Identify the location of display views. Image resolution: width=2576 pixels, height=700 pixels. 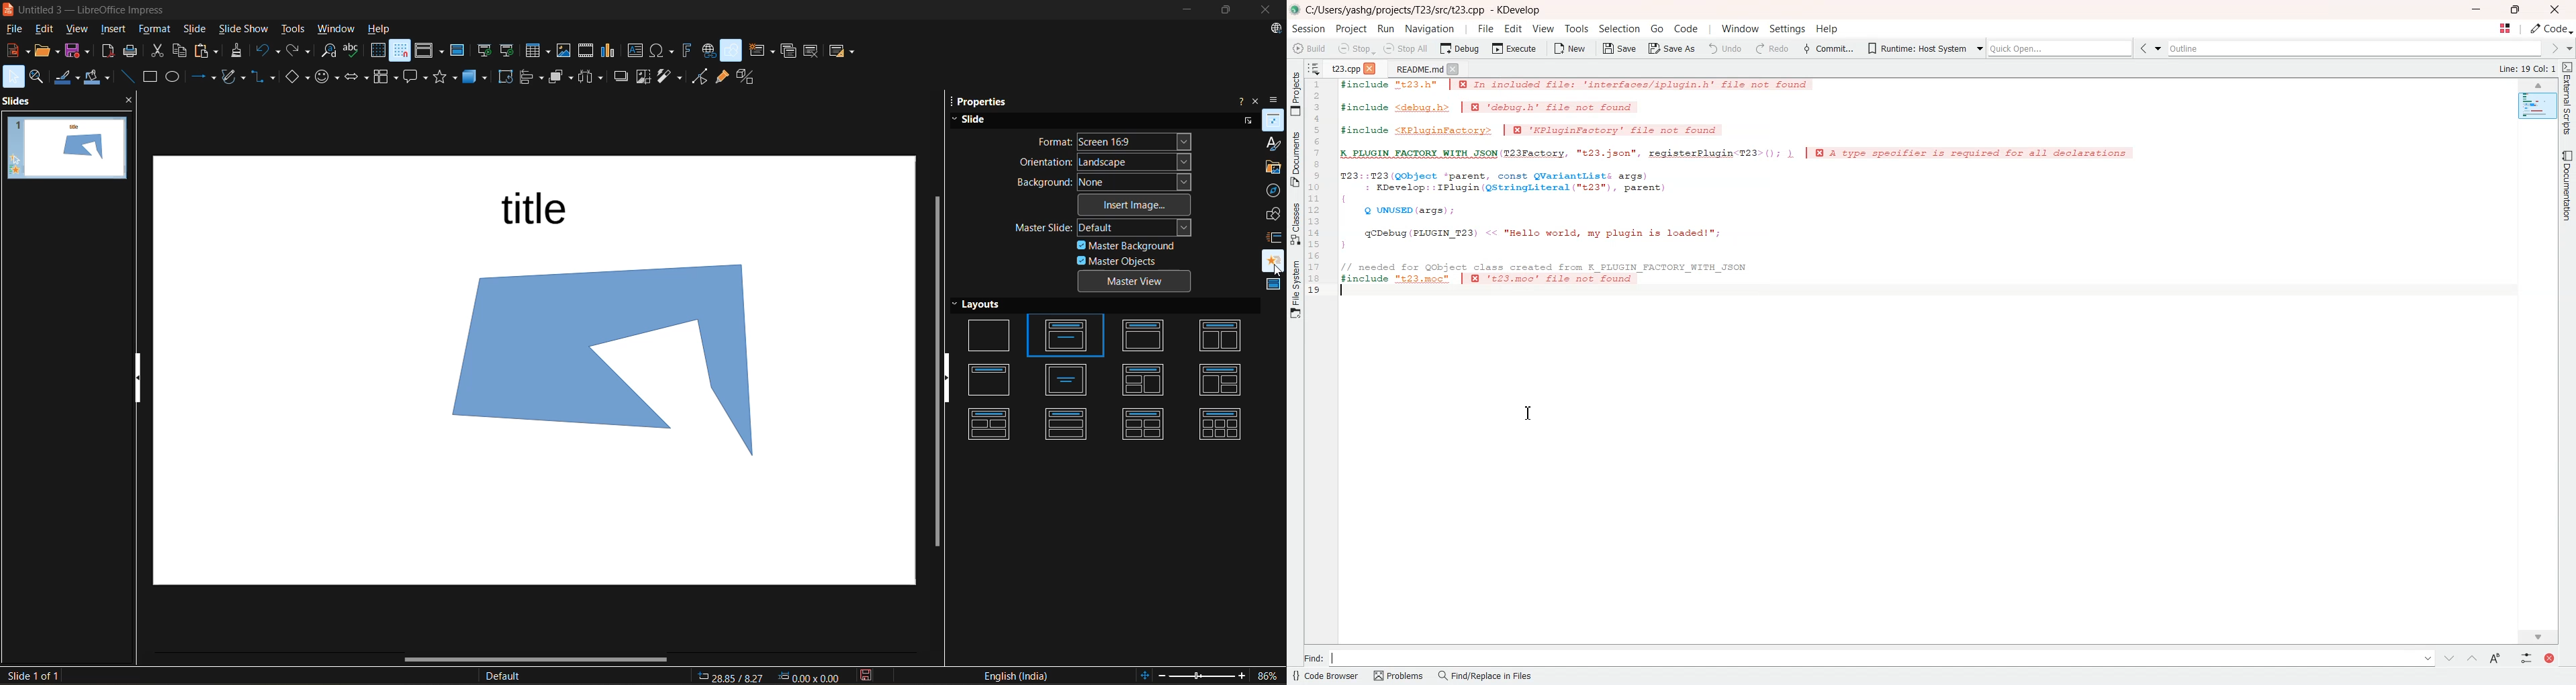
(428, 52).